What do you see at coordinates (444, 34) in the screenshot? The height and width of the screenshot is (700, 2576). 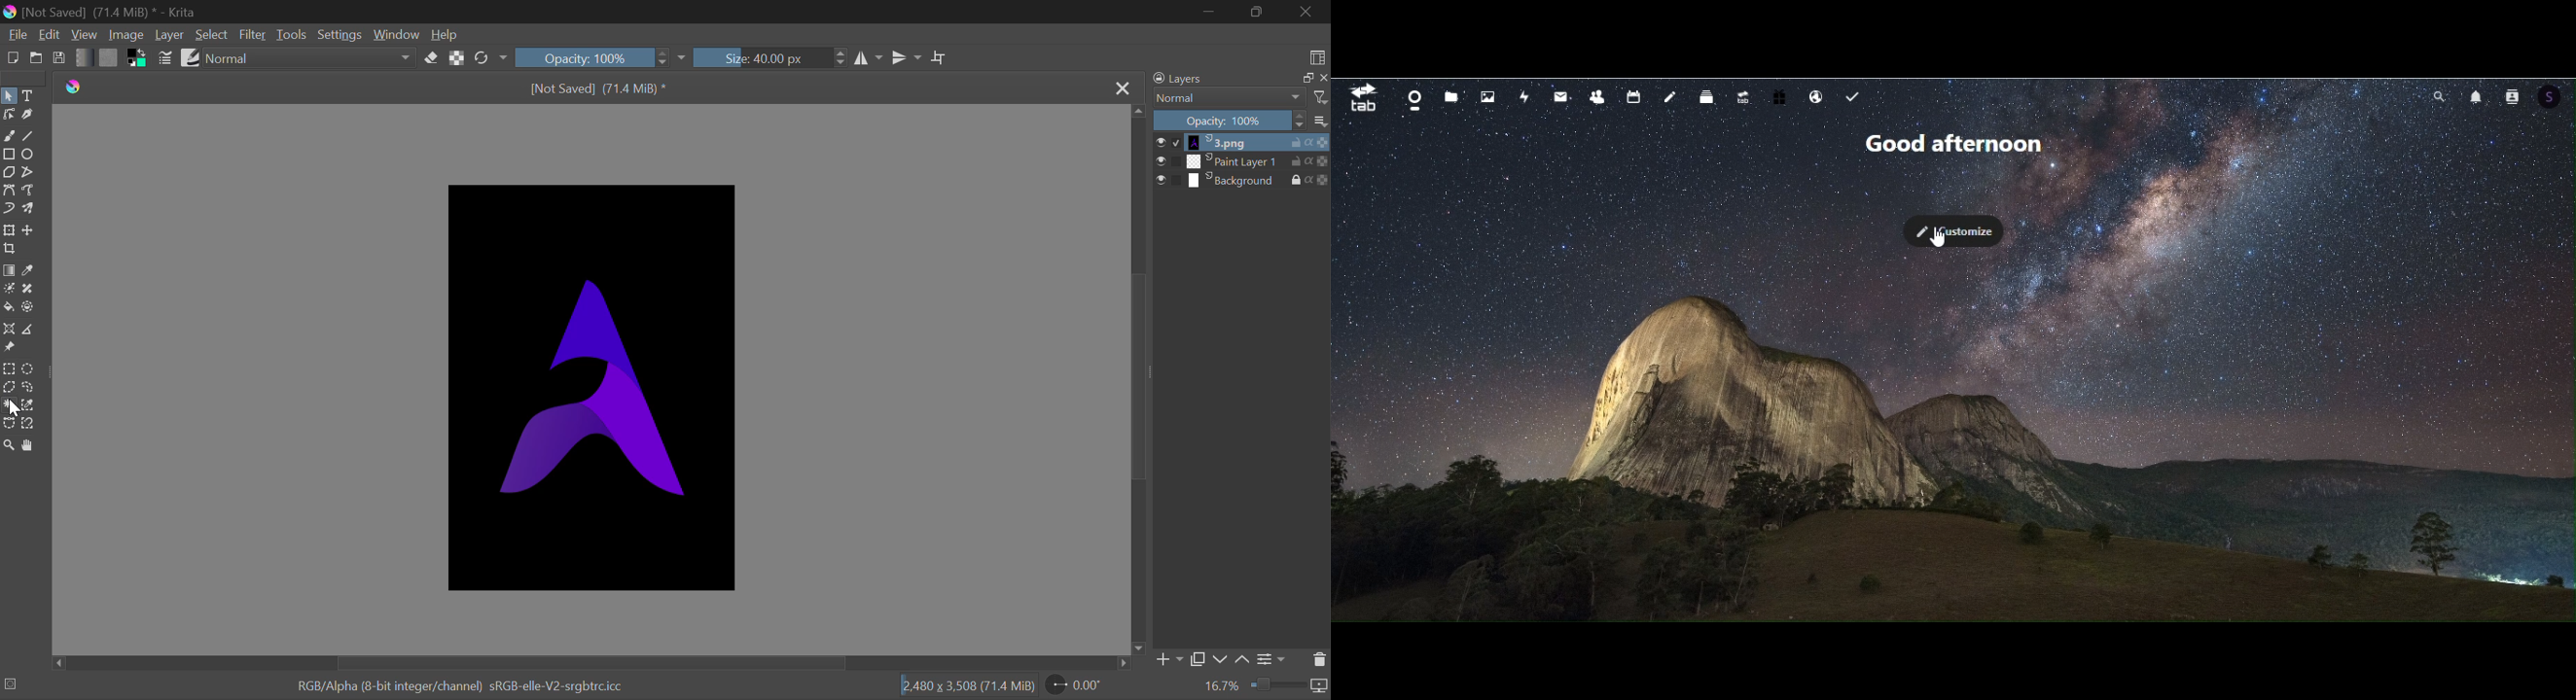 I see `Help` at bounding box center [444, 34].